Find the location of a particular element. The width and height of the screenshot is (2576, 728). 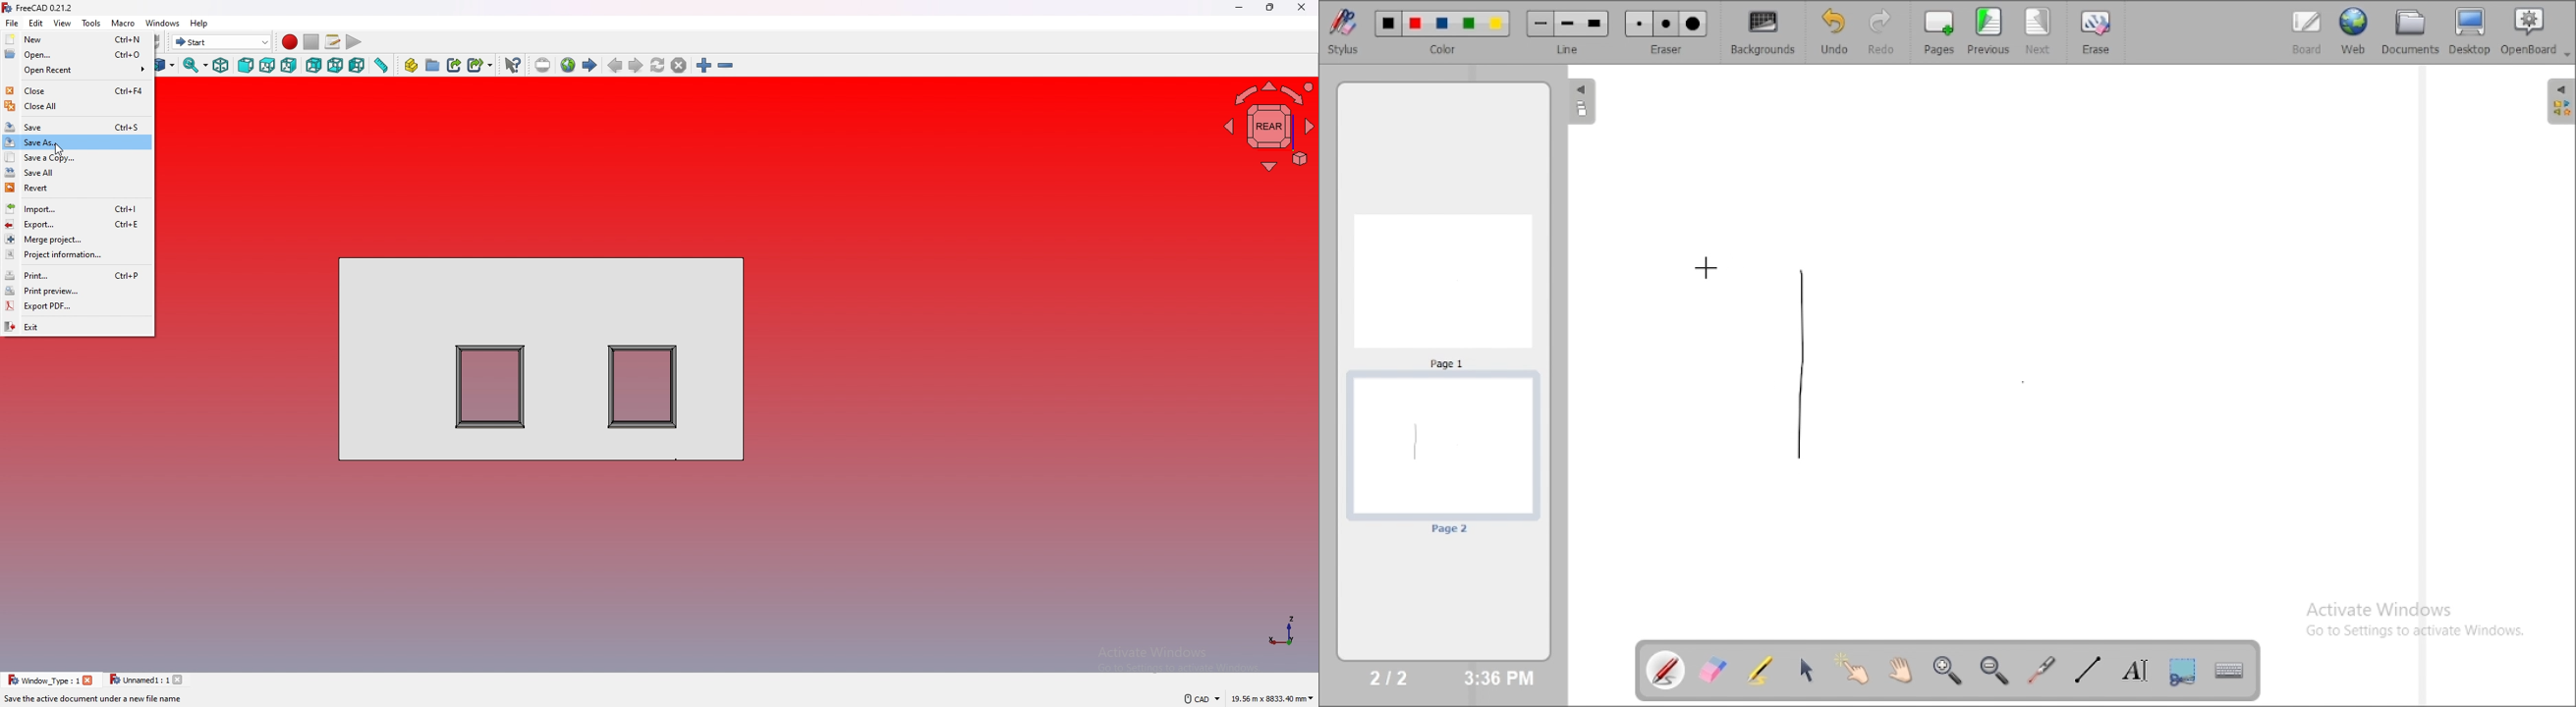

Save the active document under a new file name is located at coordinates (93, 700).